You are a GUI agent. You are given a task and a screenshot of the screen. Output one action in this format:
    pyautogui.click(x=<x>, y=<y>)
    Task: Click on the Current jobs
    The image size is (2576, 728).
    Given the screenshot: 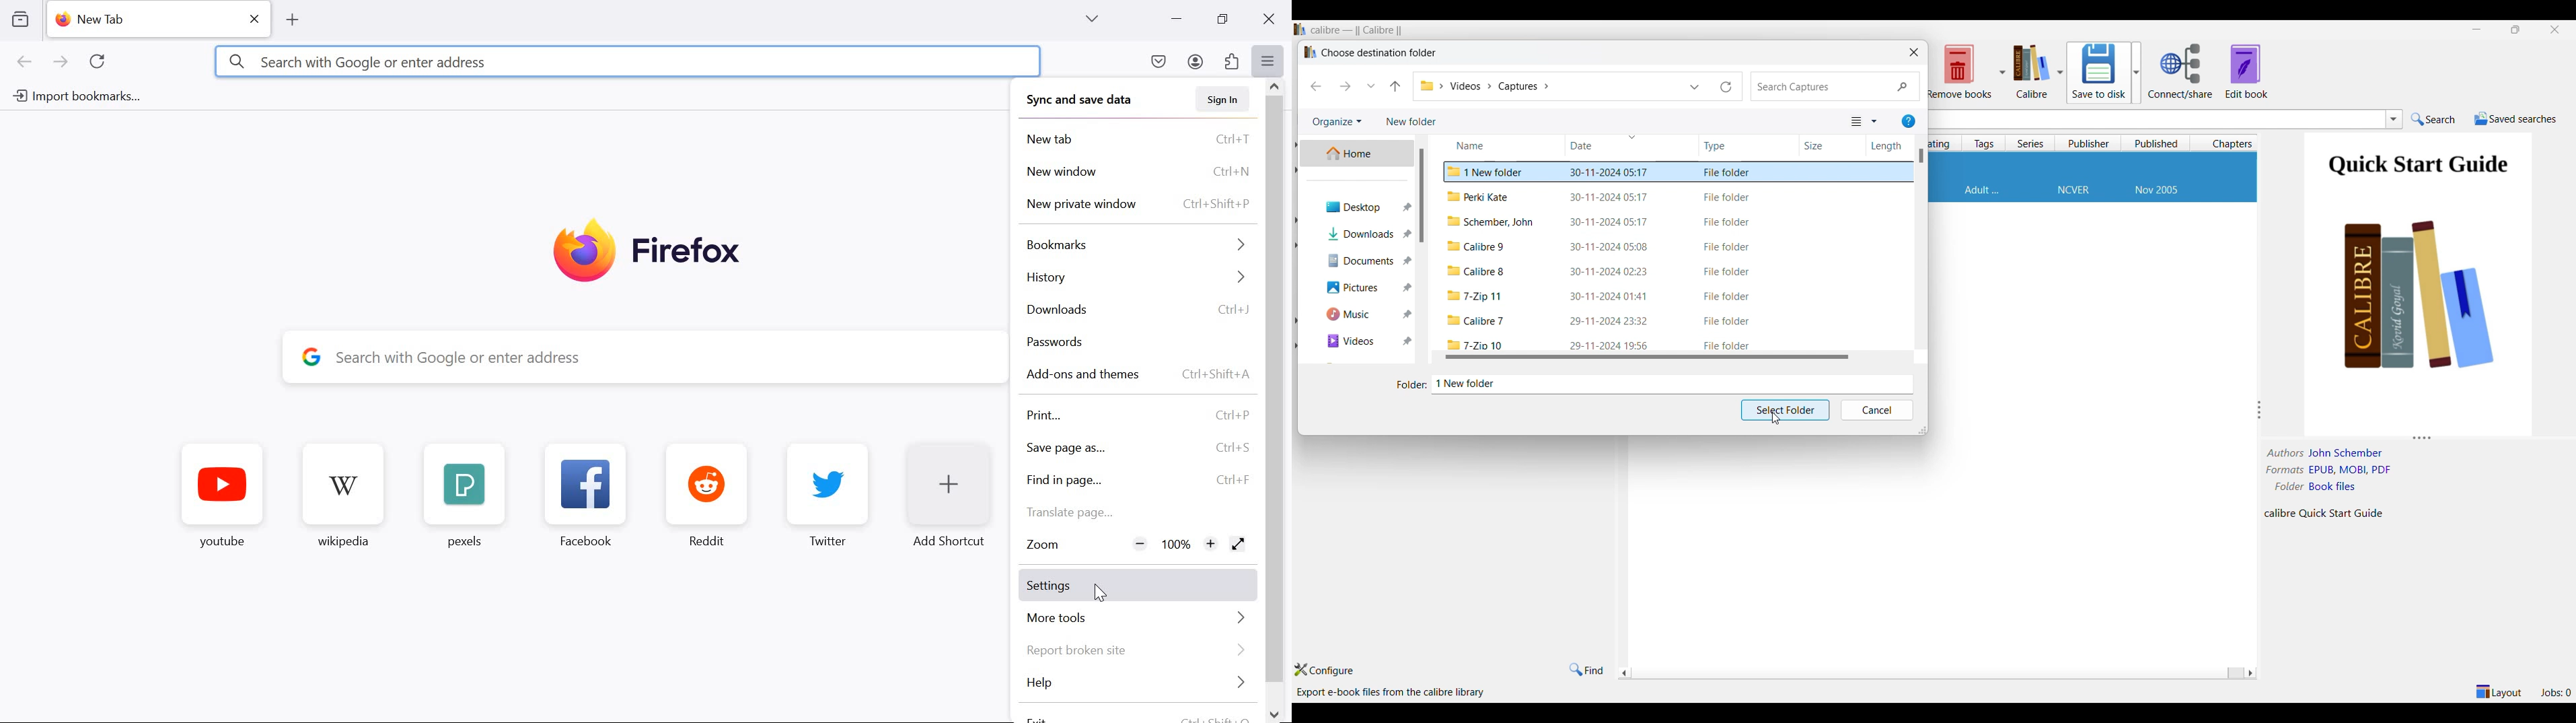 What is the action you would take?
    pyautogui.click(x=2555, y=692)
    